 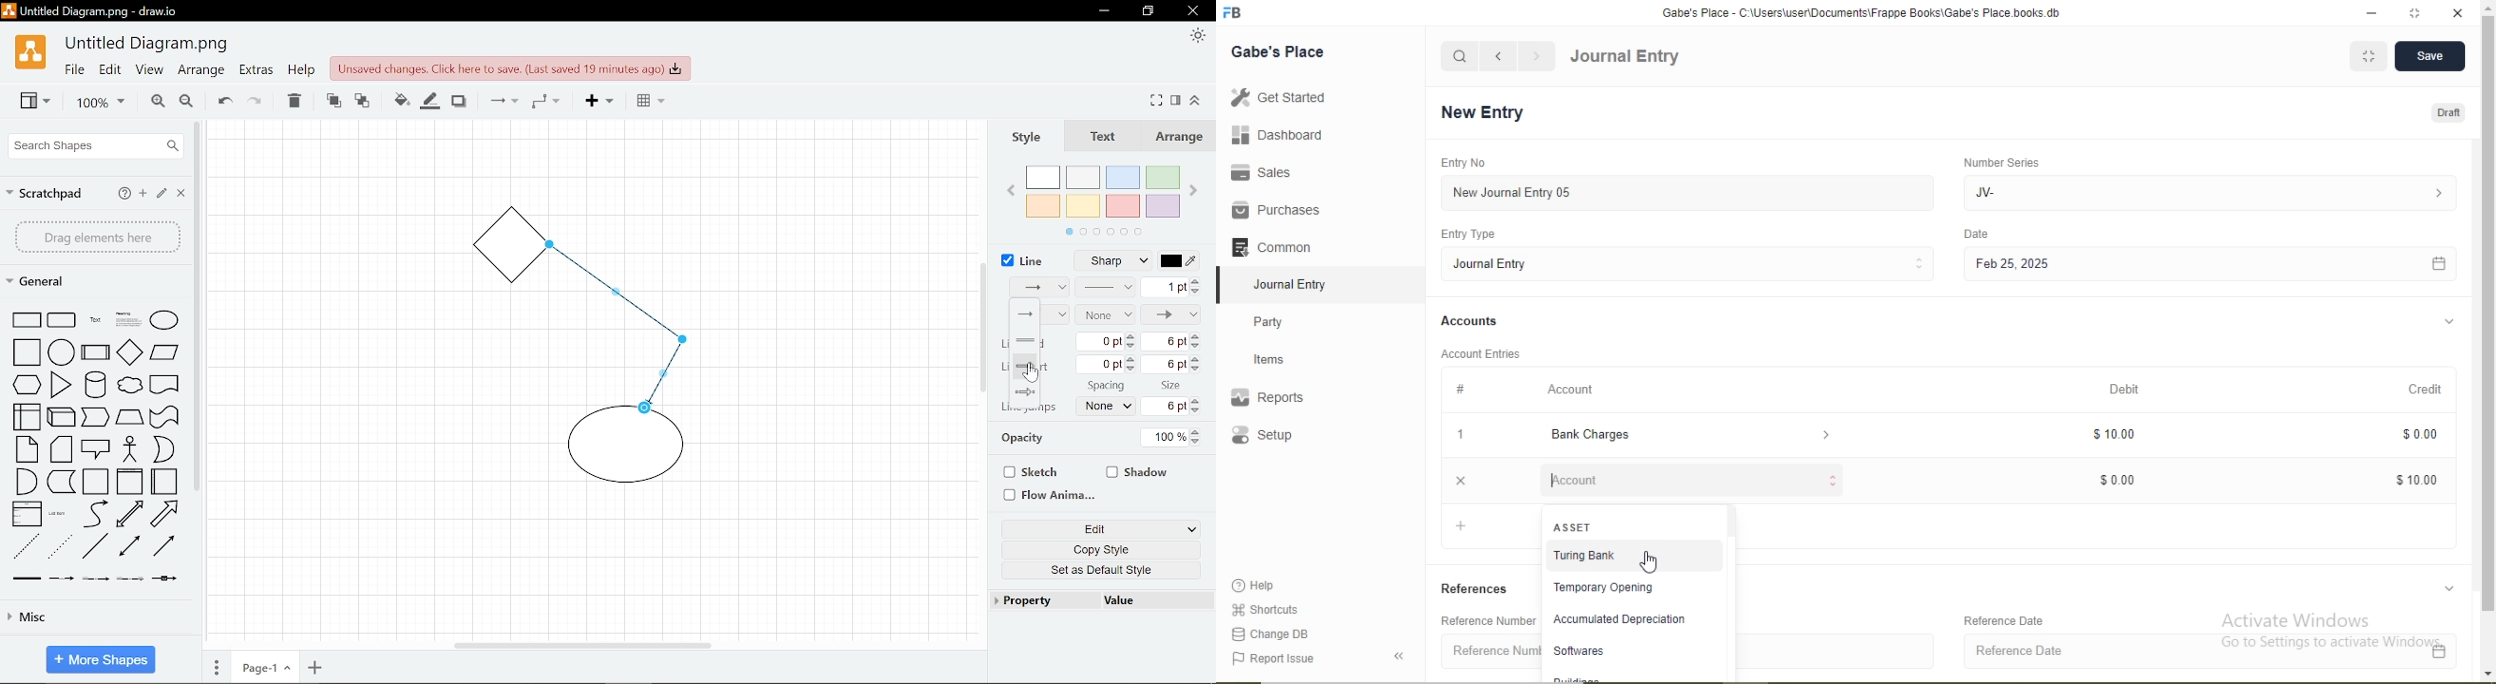 What do you see at coordinates (2366, 59) in the screenshot?
I see `MINIMIZE WINDOW` at bounding box center [2366, 59].